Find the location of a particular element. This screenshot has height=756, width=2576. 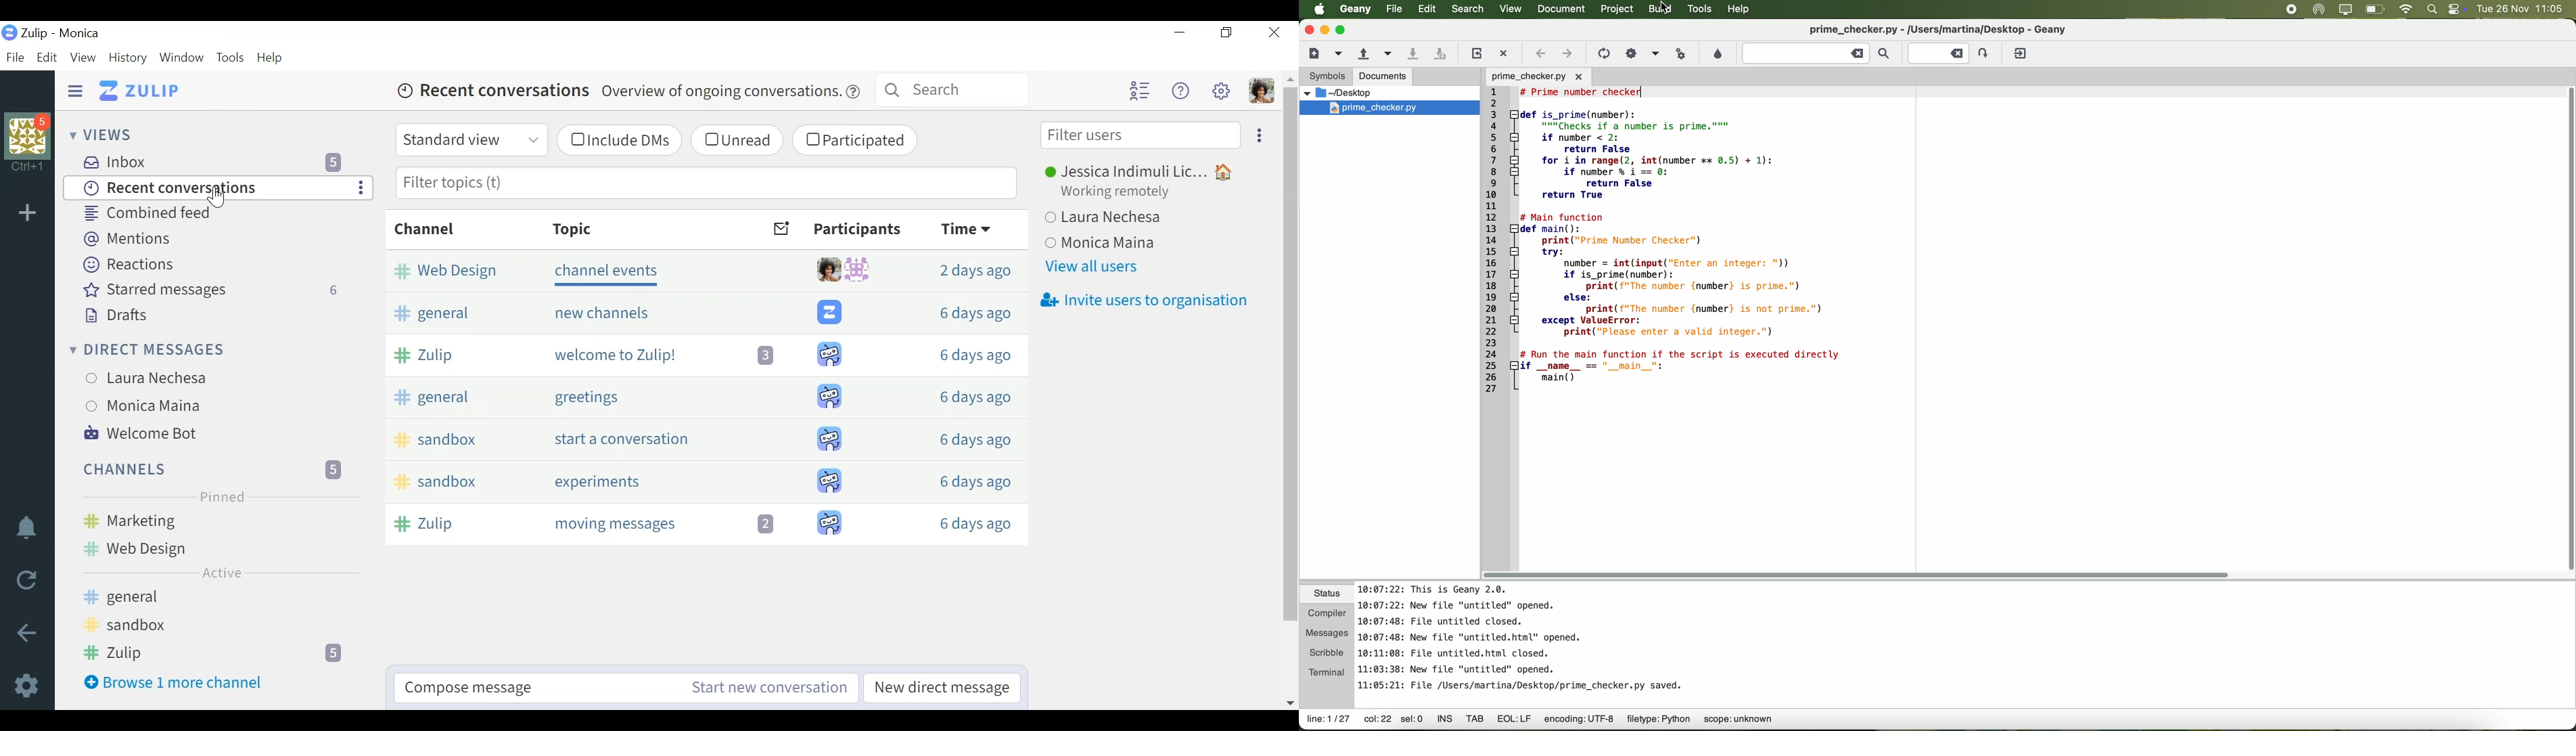

Mentions is located at coordinates (127, 240).